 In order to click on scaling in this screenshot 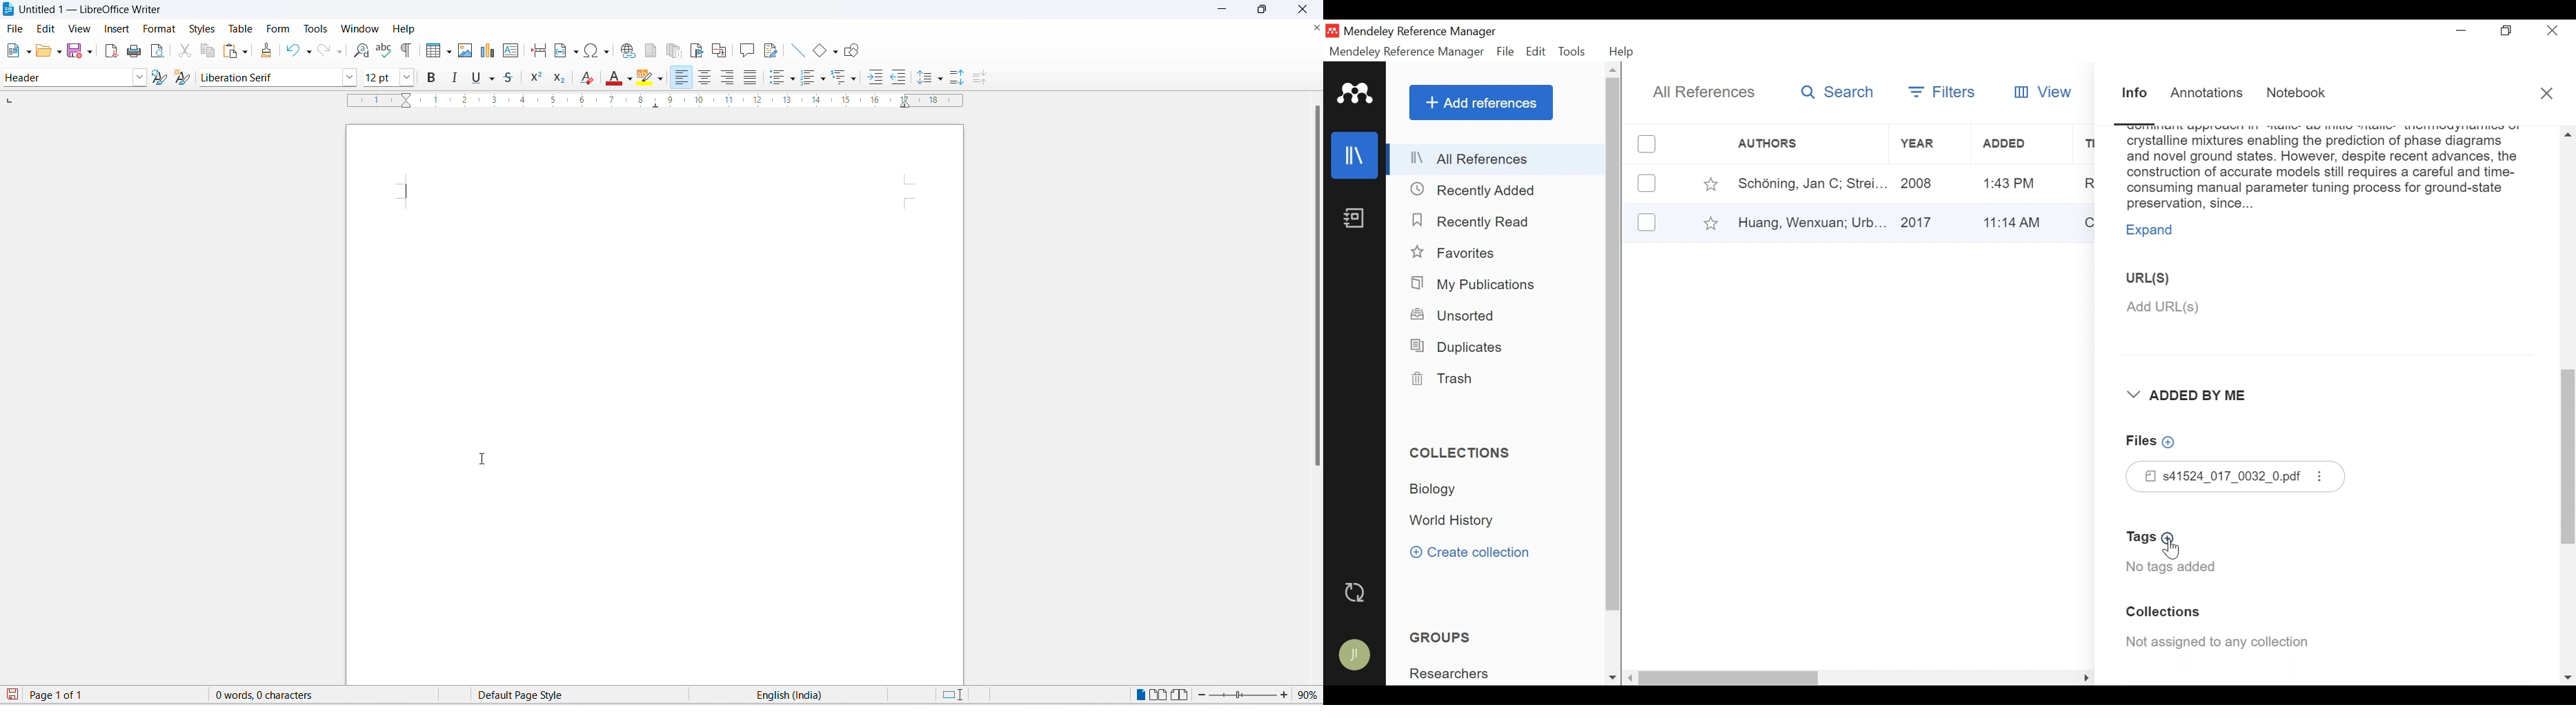, I will do `click(662, 107)`.